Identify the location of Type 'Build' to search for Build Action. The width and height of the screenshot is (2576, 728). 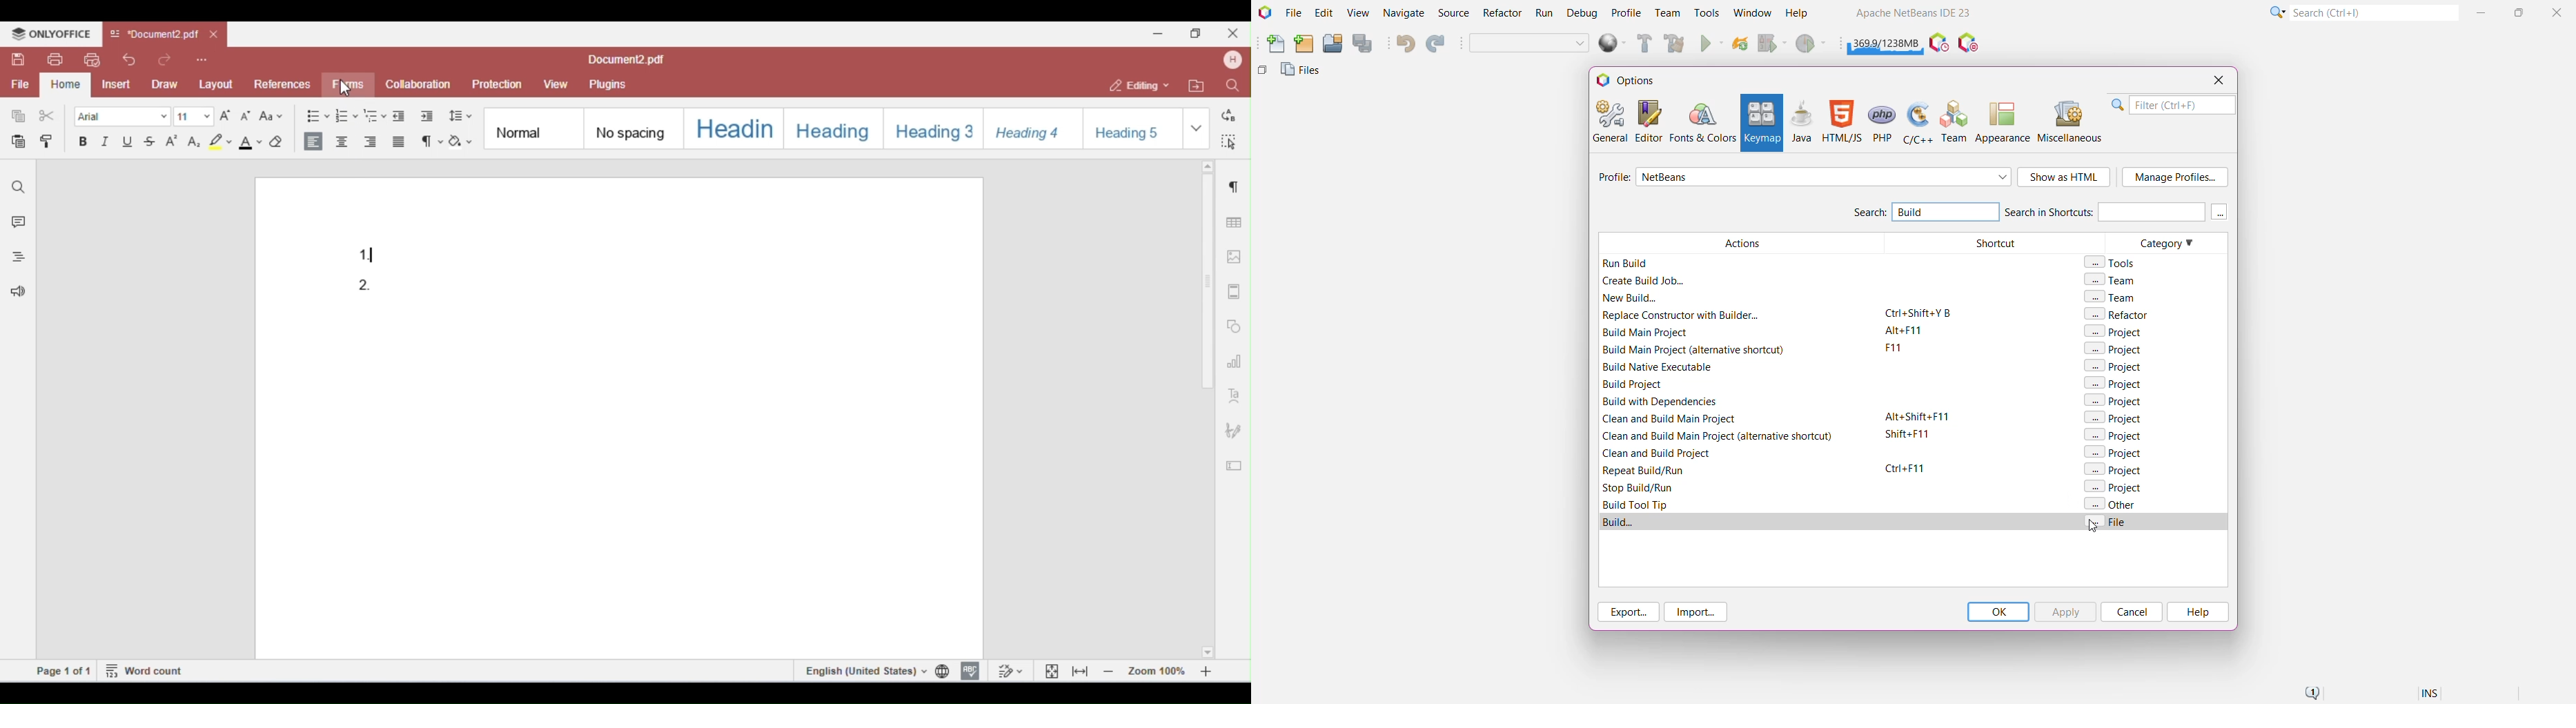
(1942, 213).